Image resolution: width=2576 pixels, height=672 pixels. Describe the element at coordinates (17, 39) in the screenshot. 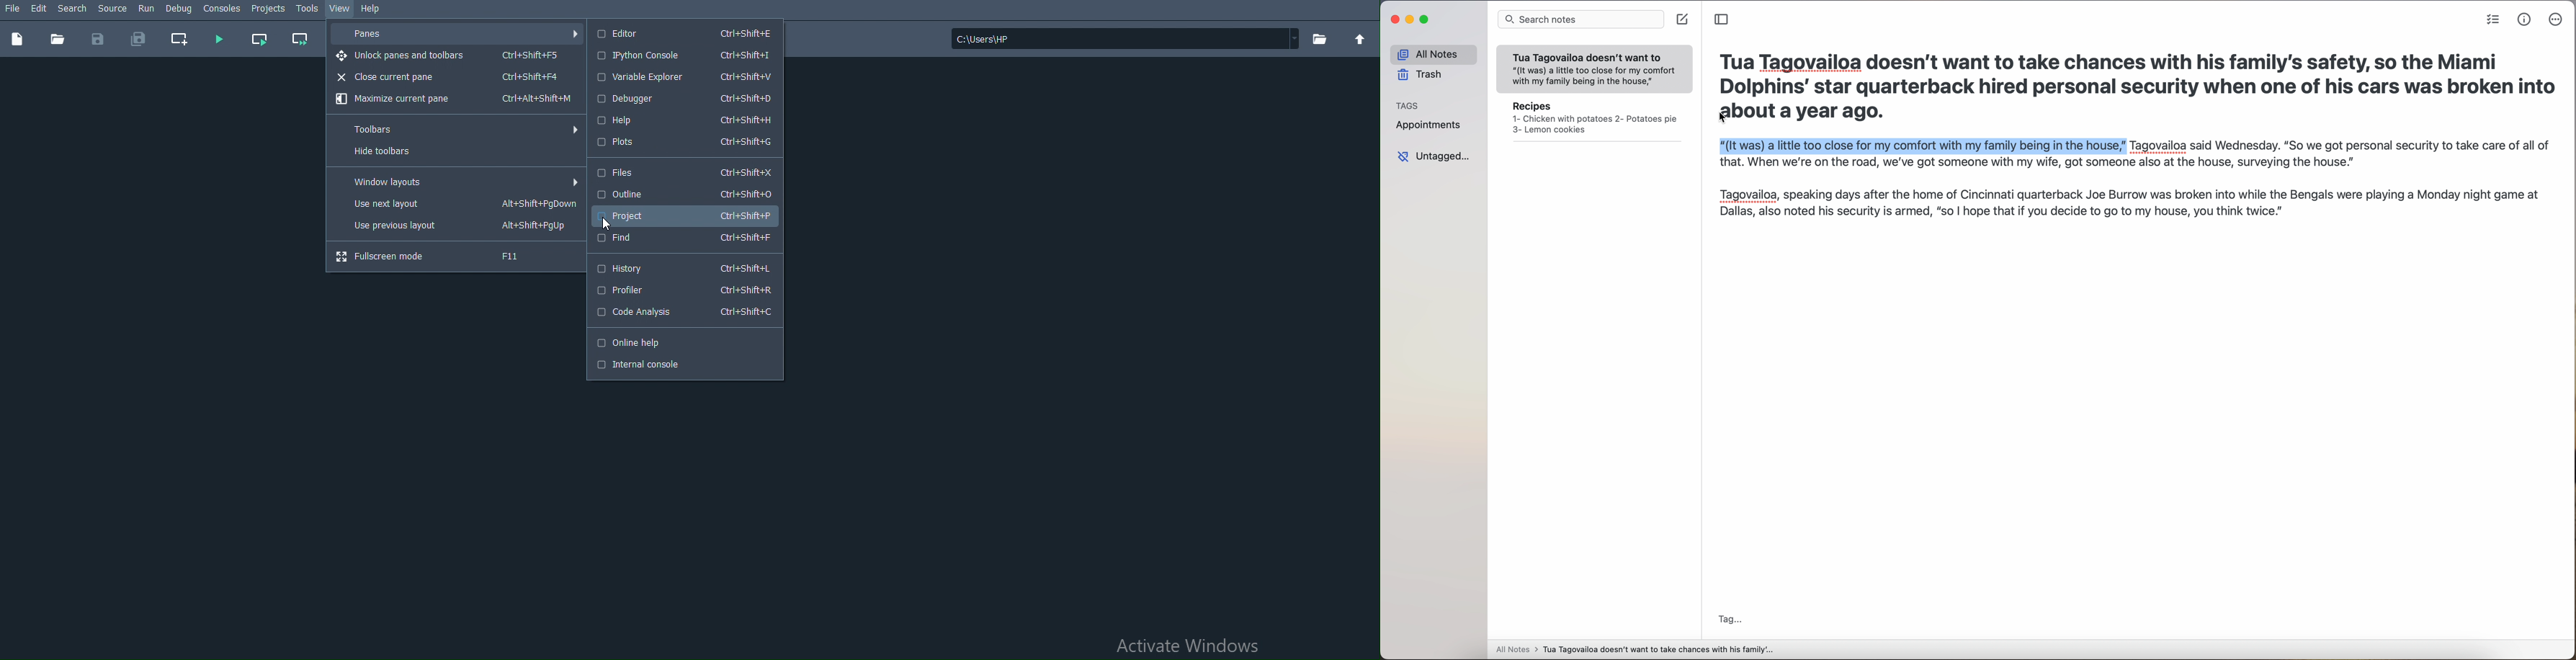

I see `New file` at that location.